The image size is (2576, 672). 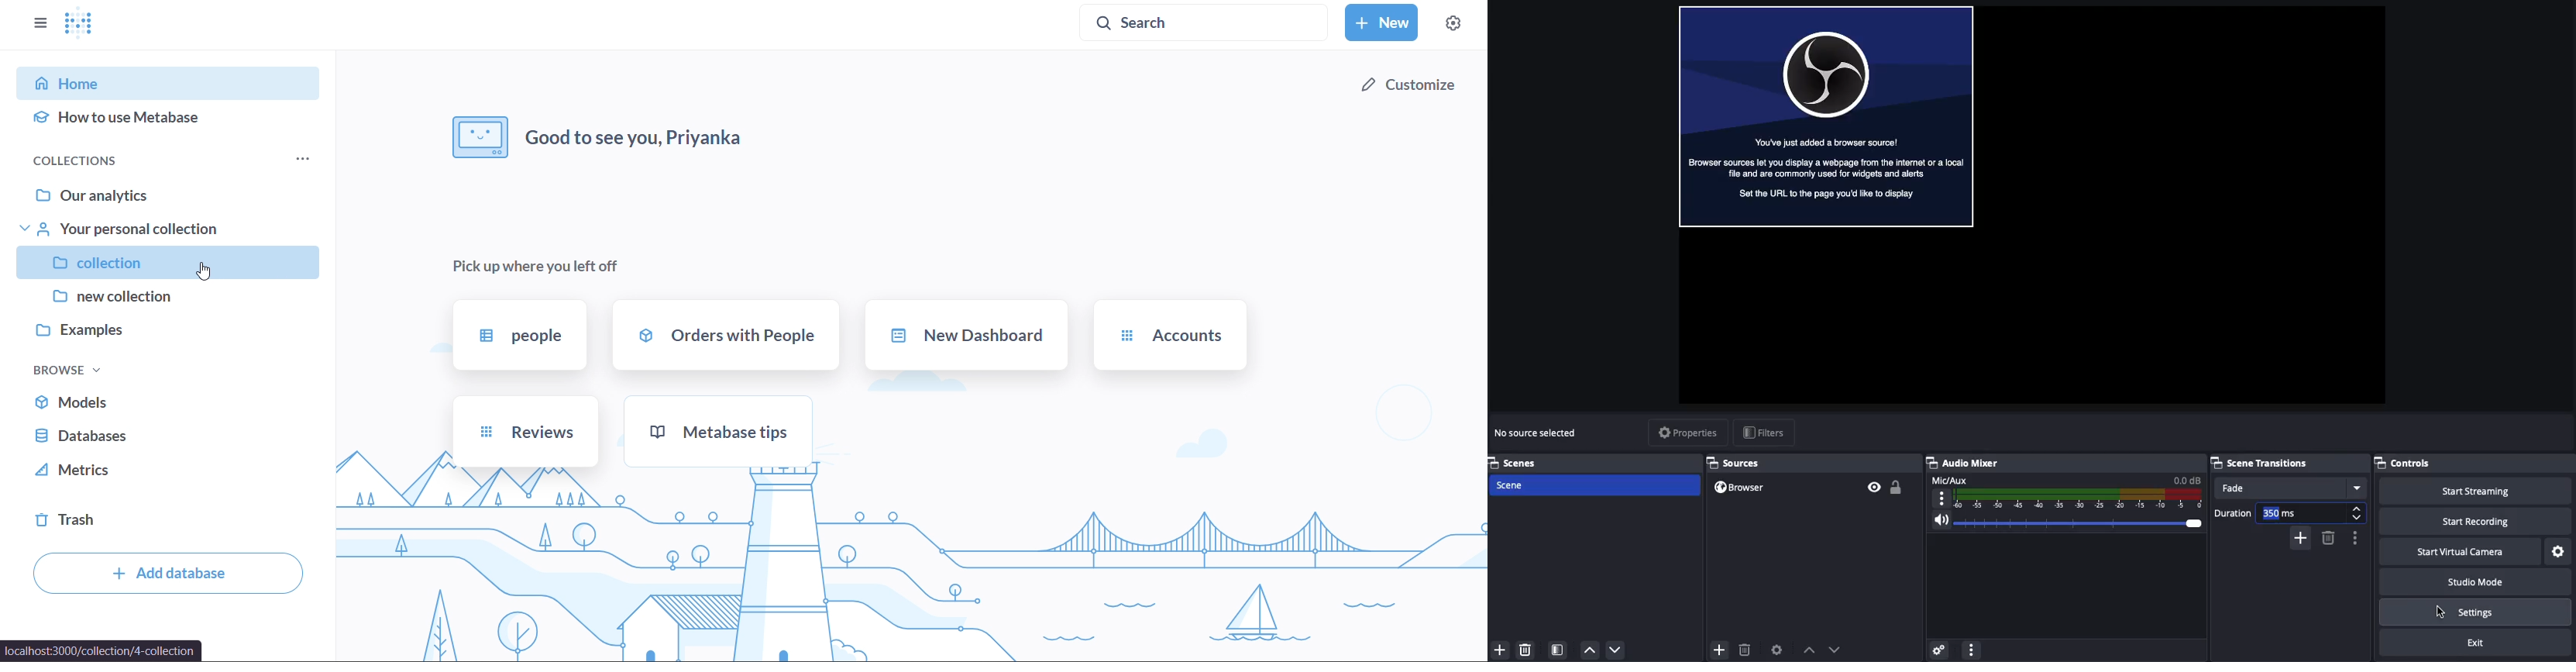 I want to click on Options, so click(x=2356, y=539).